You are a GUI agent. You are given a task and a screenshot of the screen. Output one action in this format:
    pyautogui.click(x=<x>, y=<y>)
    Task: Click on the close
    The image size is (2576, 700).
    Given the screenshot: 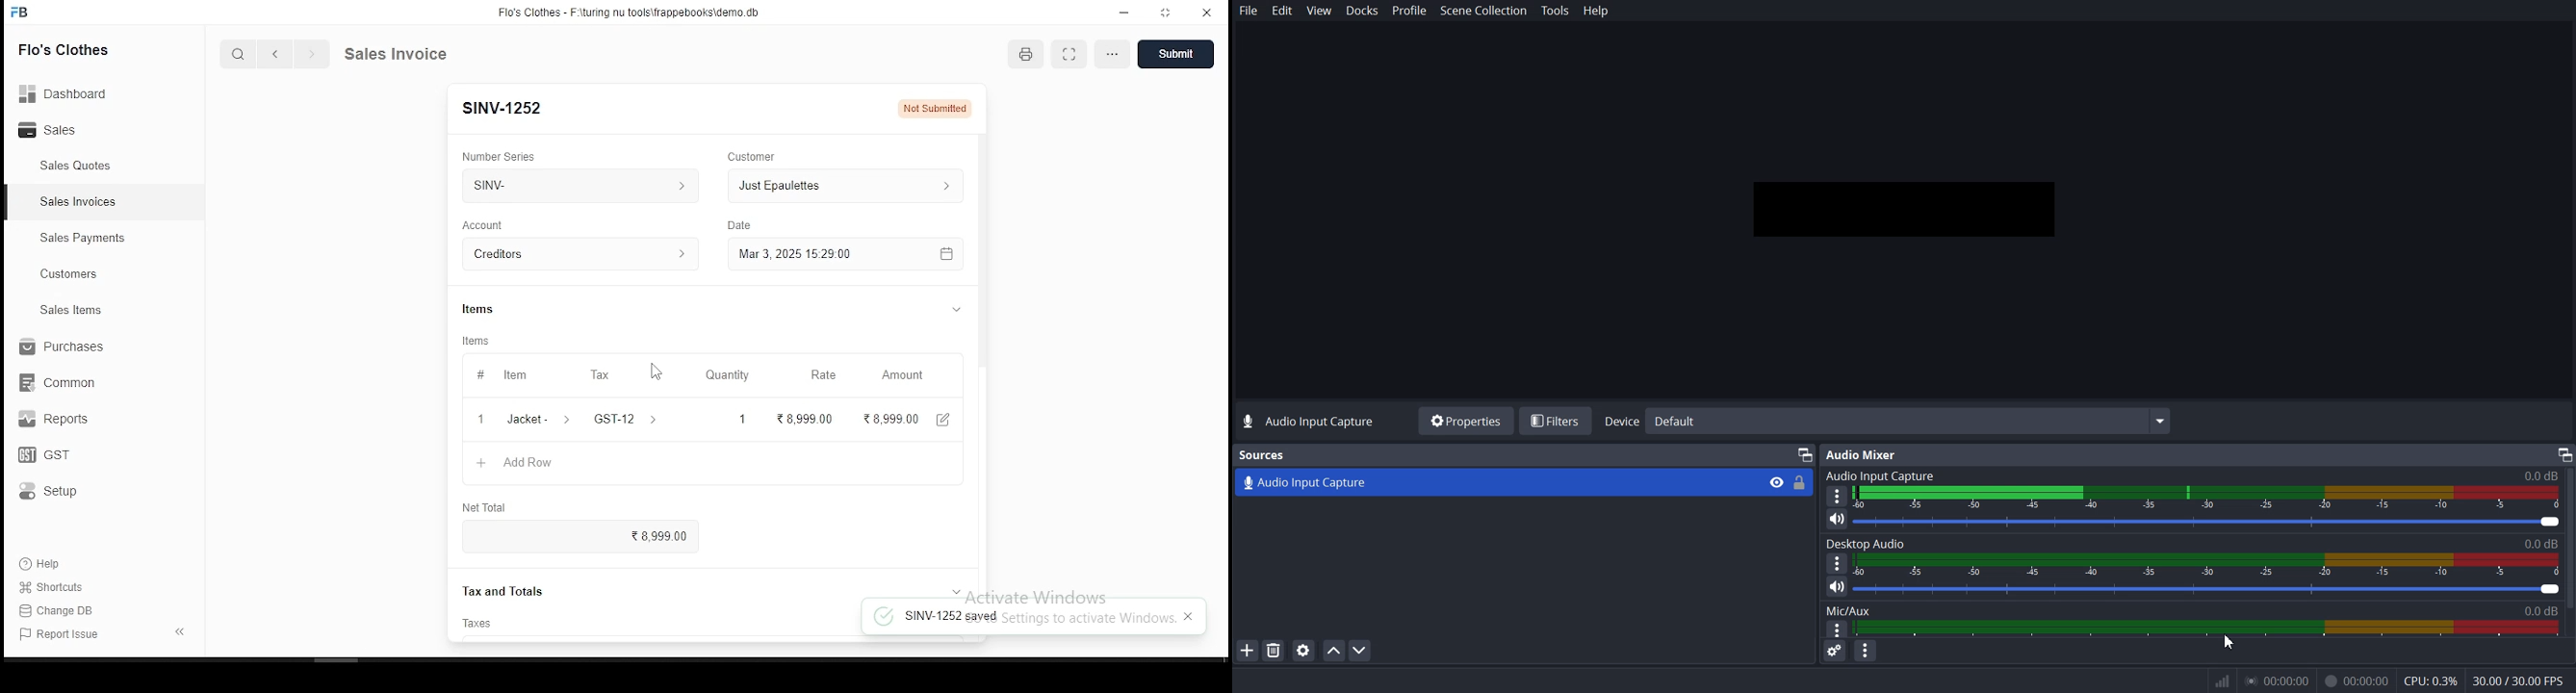 What is the action you would take?
    pyautogui.click(x=1207, y=12)
    